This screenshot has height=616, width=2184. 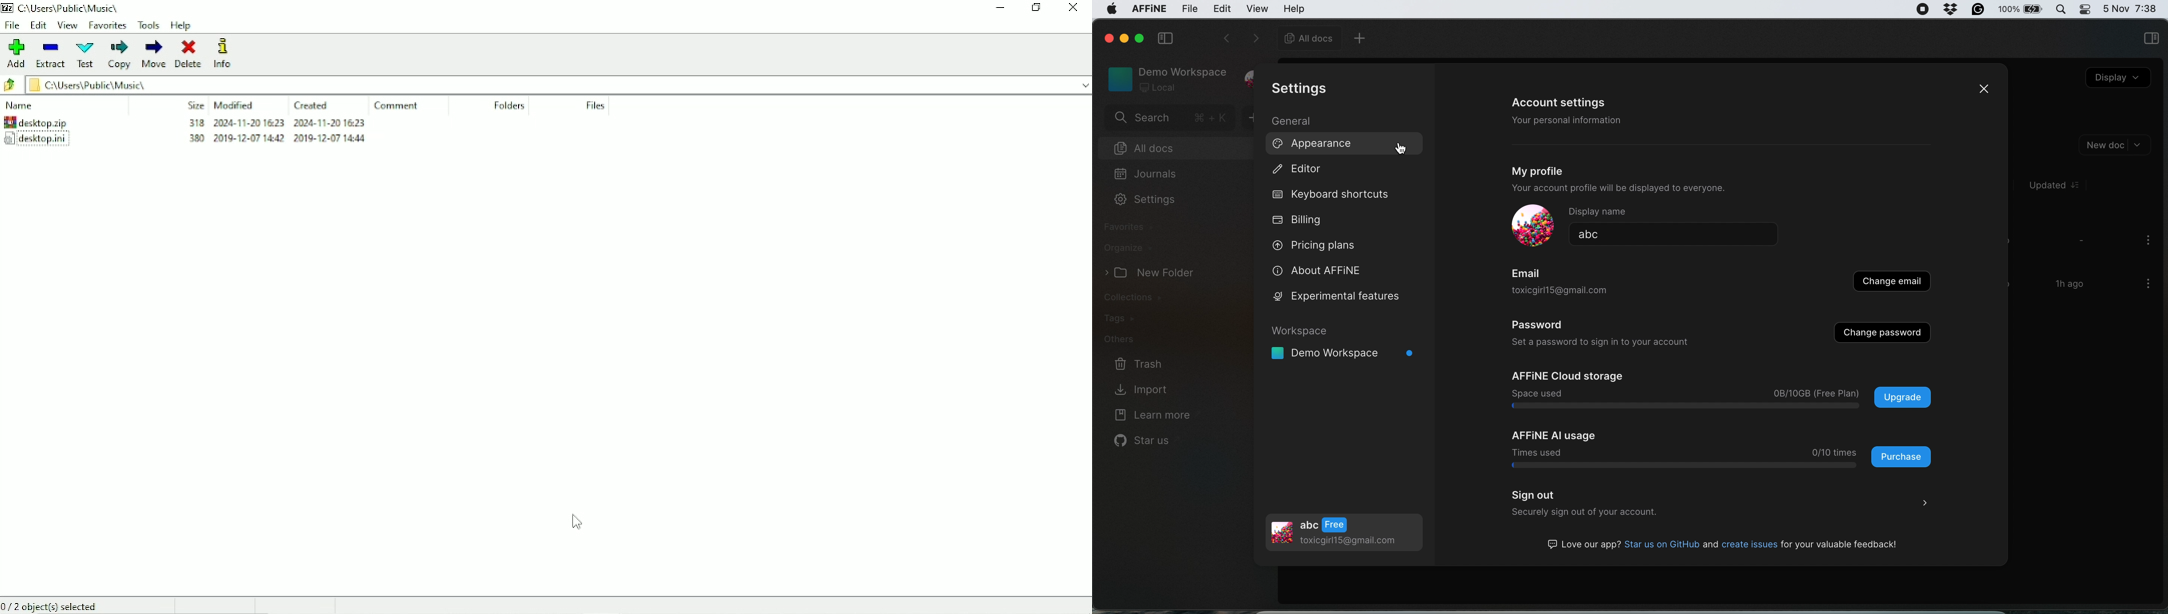 What do you see at coordinates (1890, 281) in the screenshot?
I see `change email` at bounding box center [1890, 281].